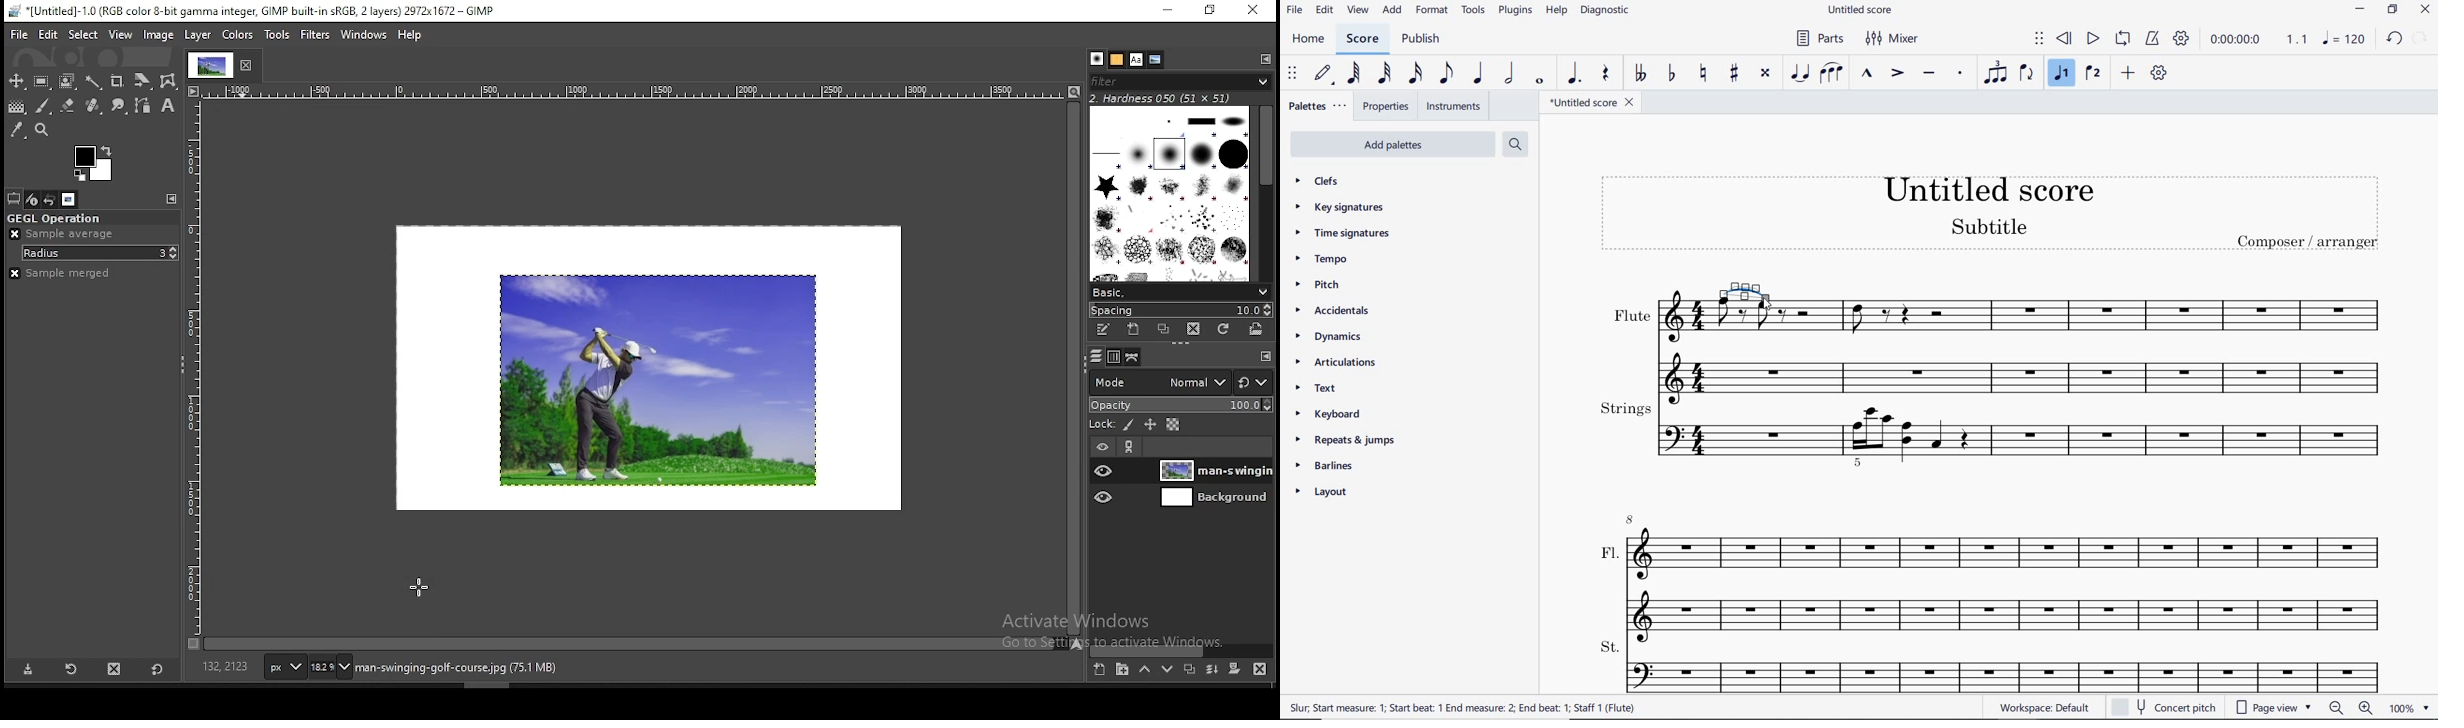 The width and height of the screenshot is (2464, 728). I want to click on zoom in or zoom out, so click(2350, 706).